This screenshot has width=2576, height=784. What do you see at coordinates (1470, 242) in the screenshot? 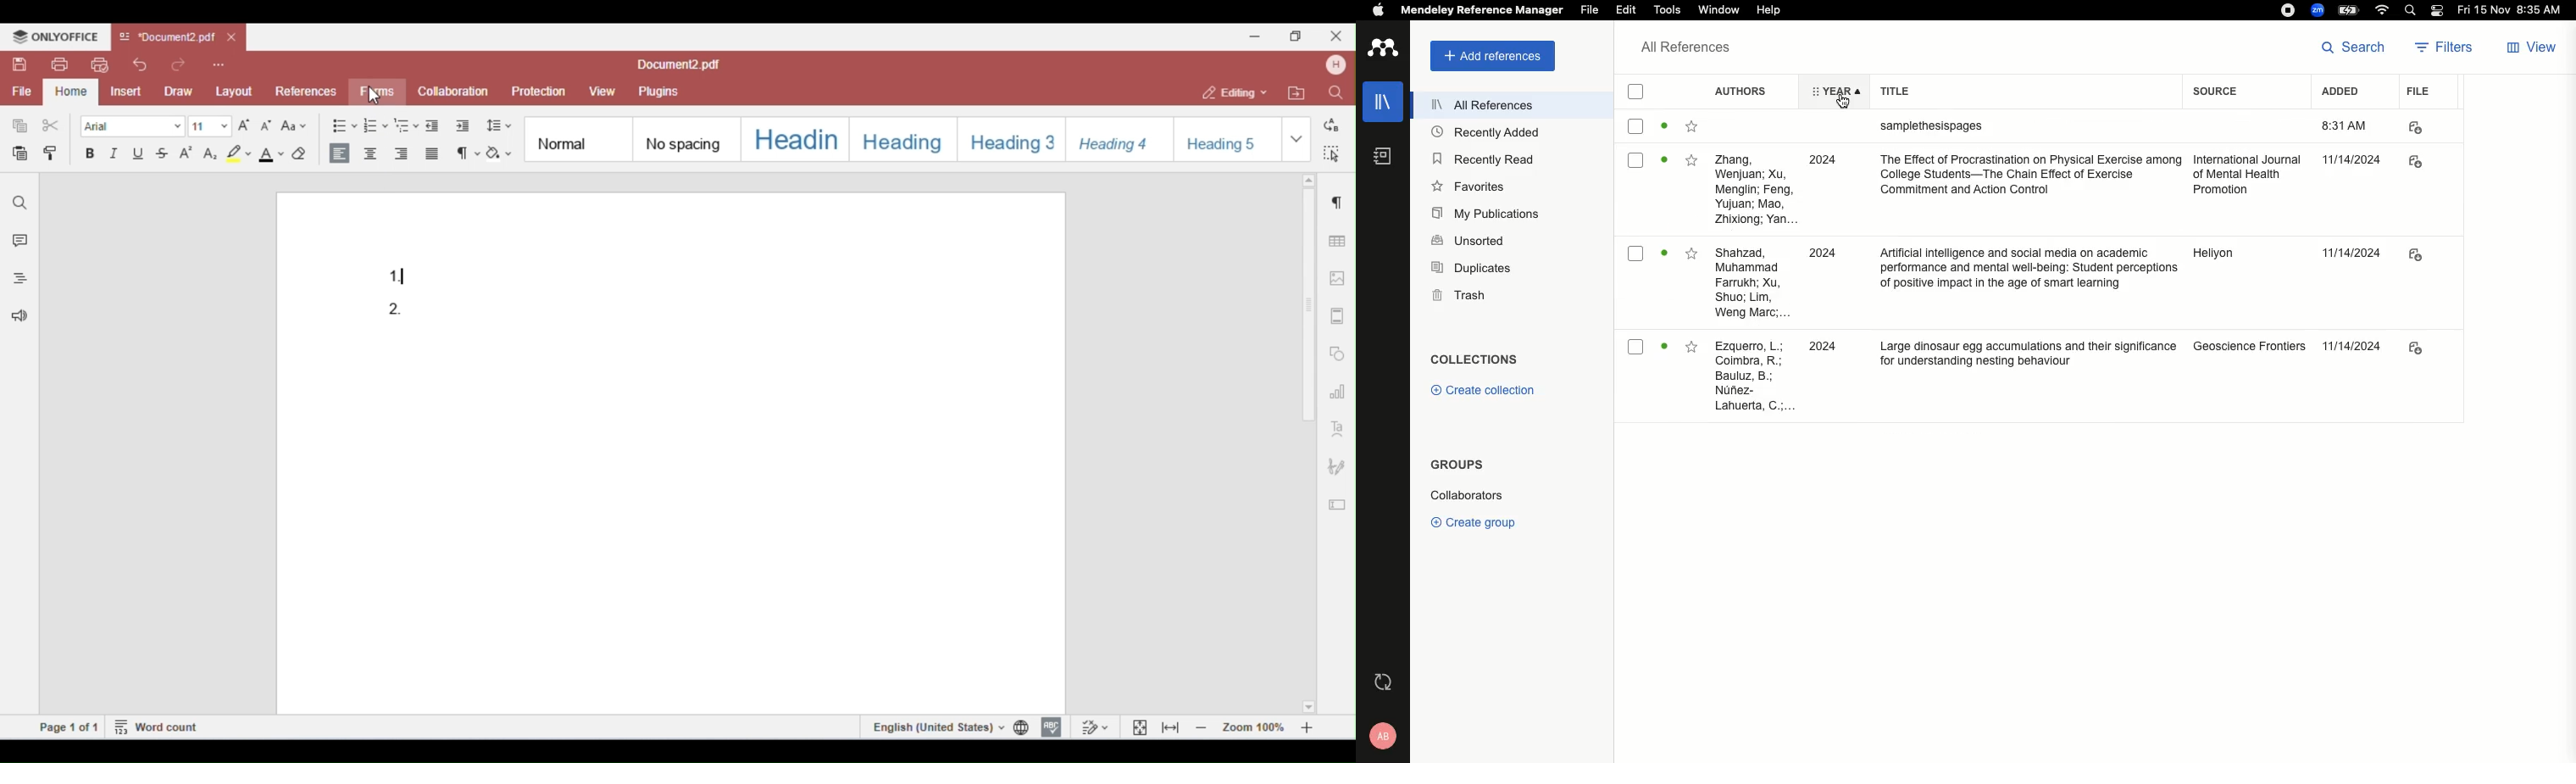
I see `Unsorted` at bounding box center [1470, 242].